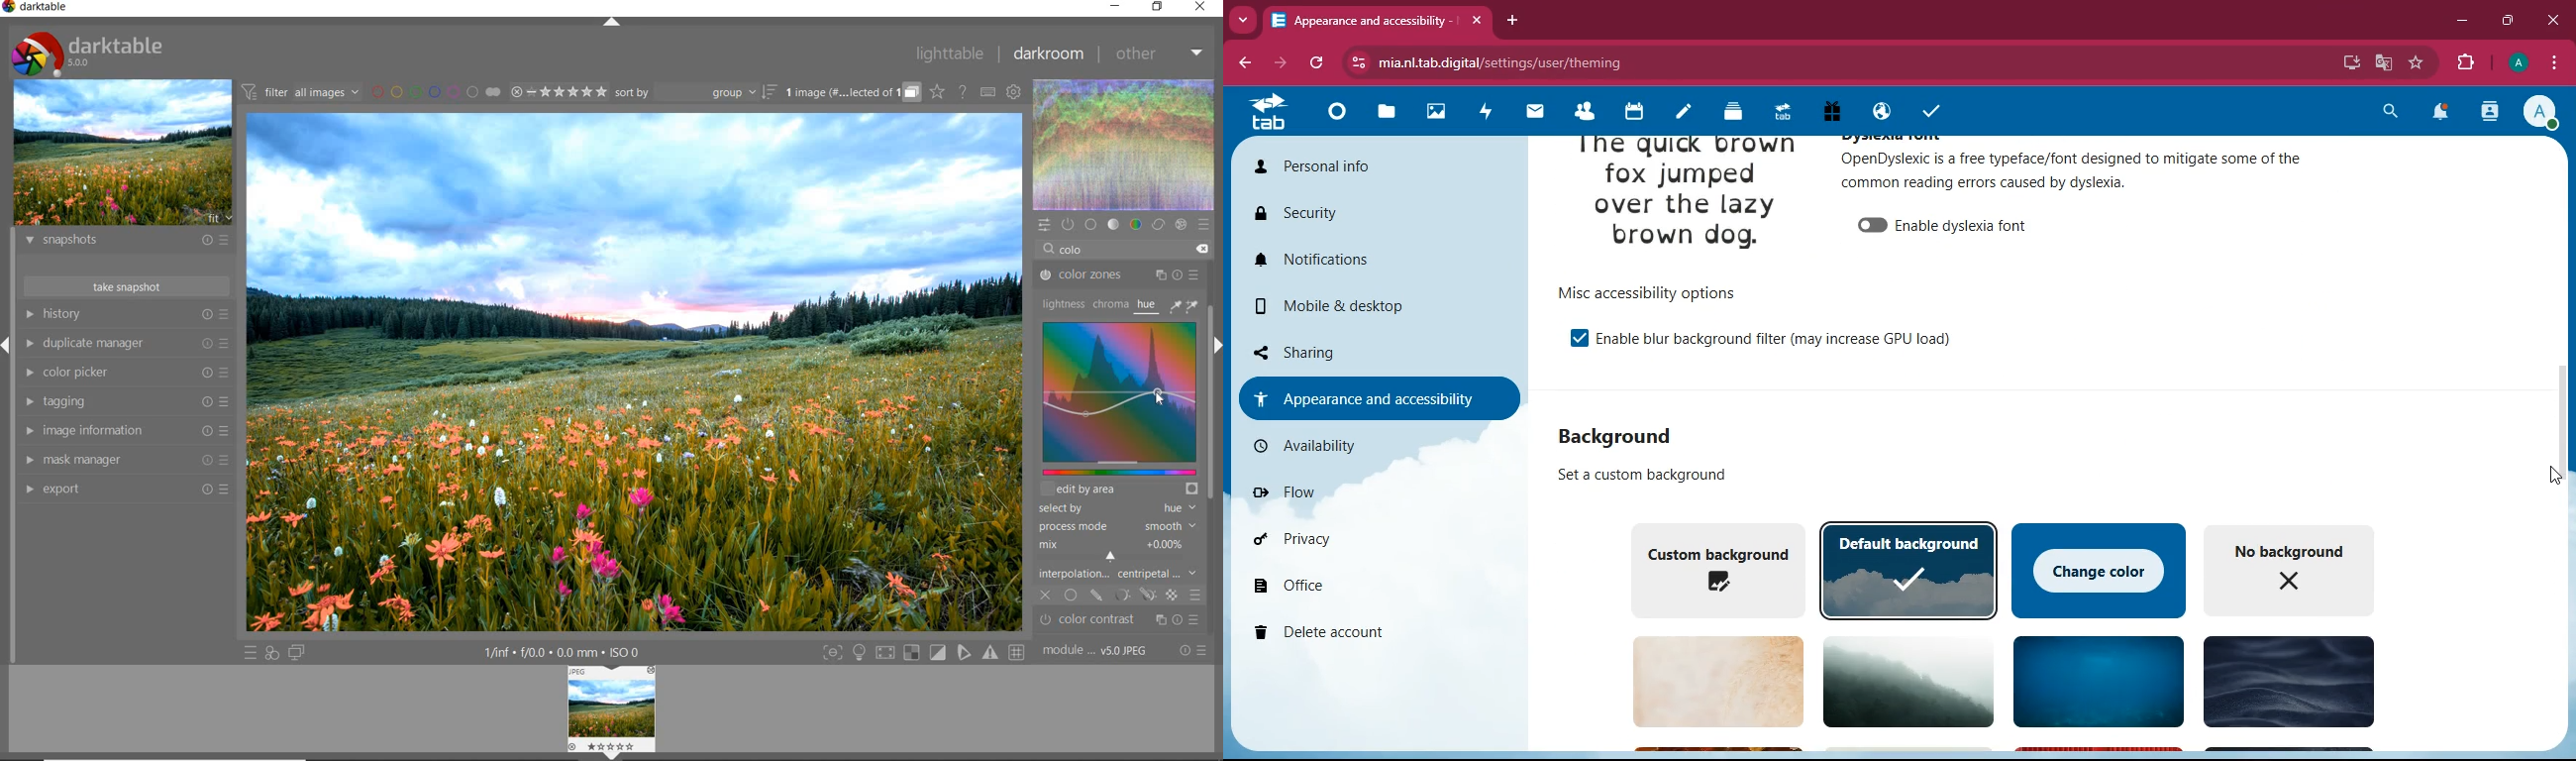  What do you see at coordinates (1099, 651) in the screenshot?
I see `module..v50JPEG` at bounding box center [1099, 651].